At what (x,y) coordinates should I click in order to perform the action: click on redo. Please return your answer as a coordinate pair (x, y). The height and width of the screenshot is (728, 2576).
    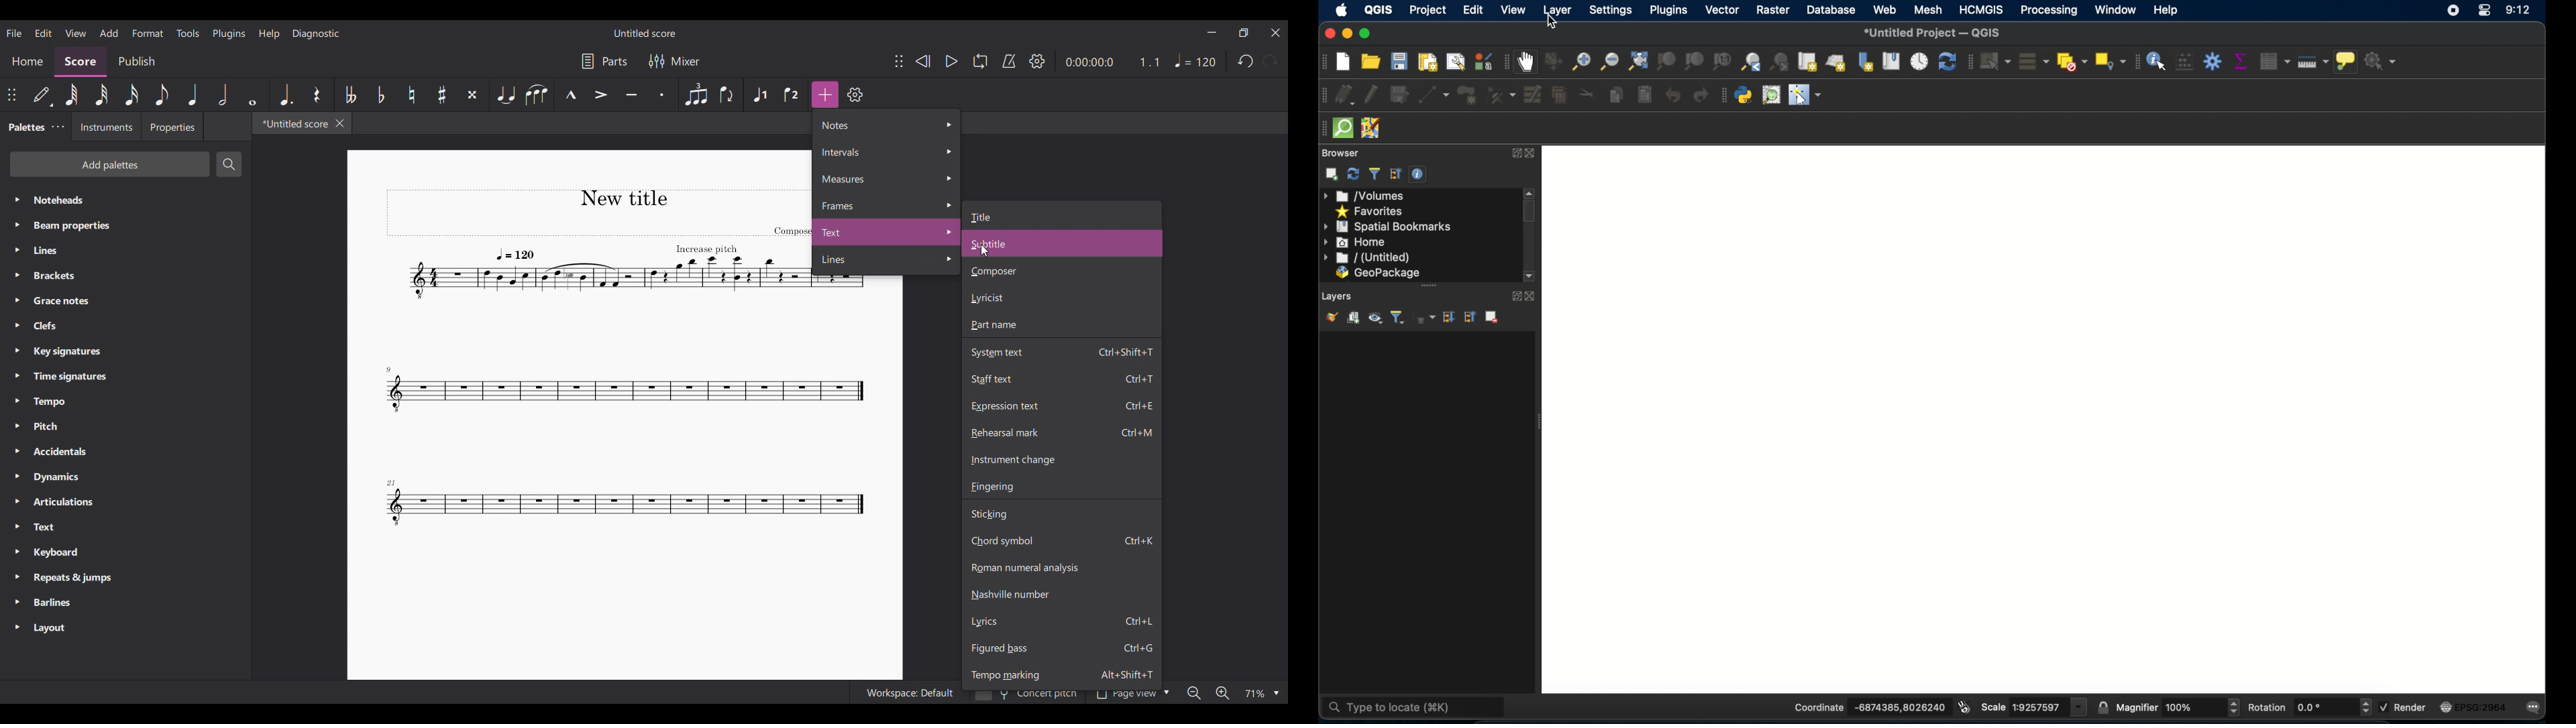
    Looking at the image, I should click on (1701, 97).